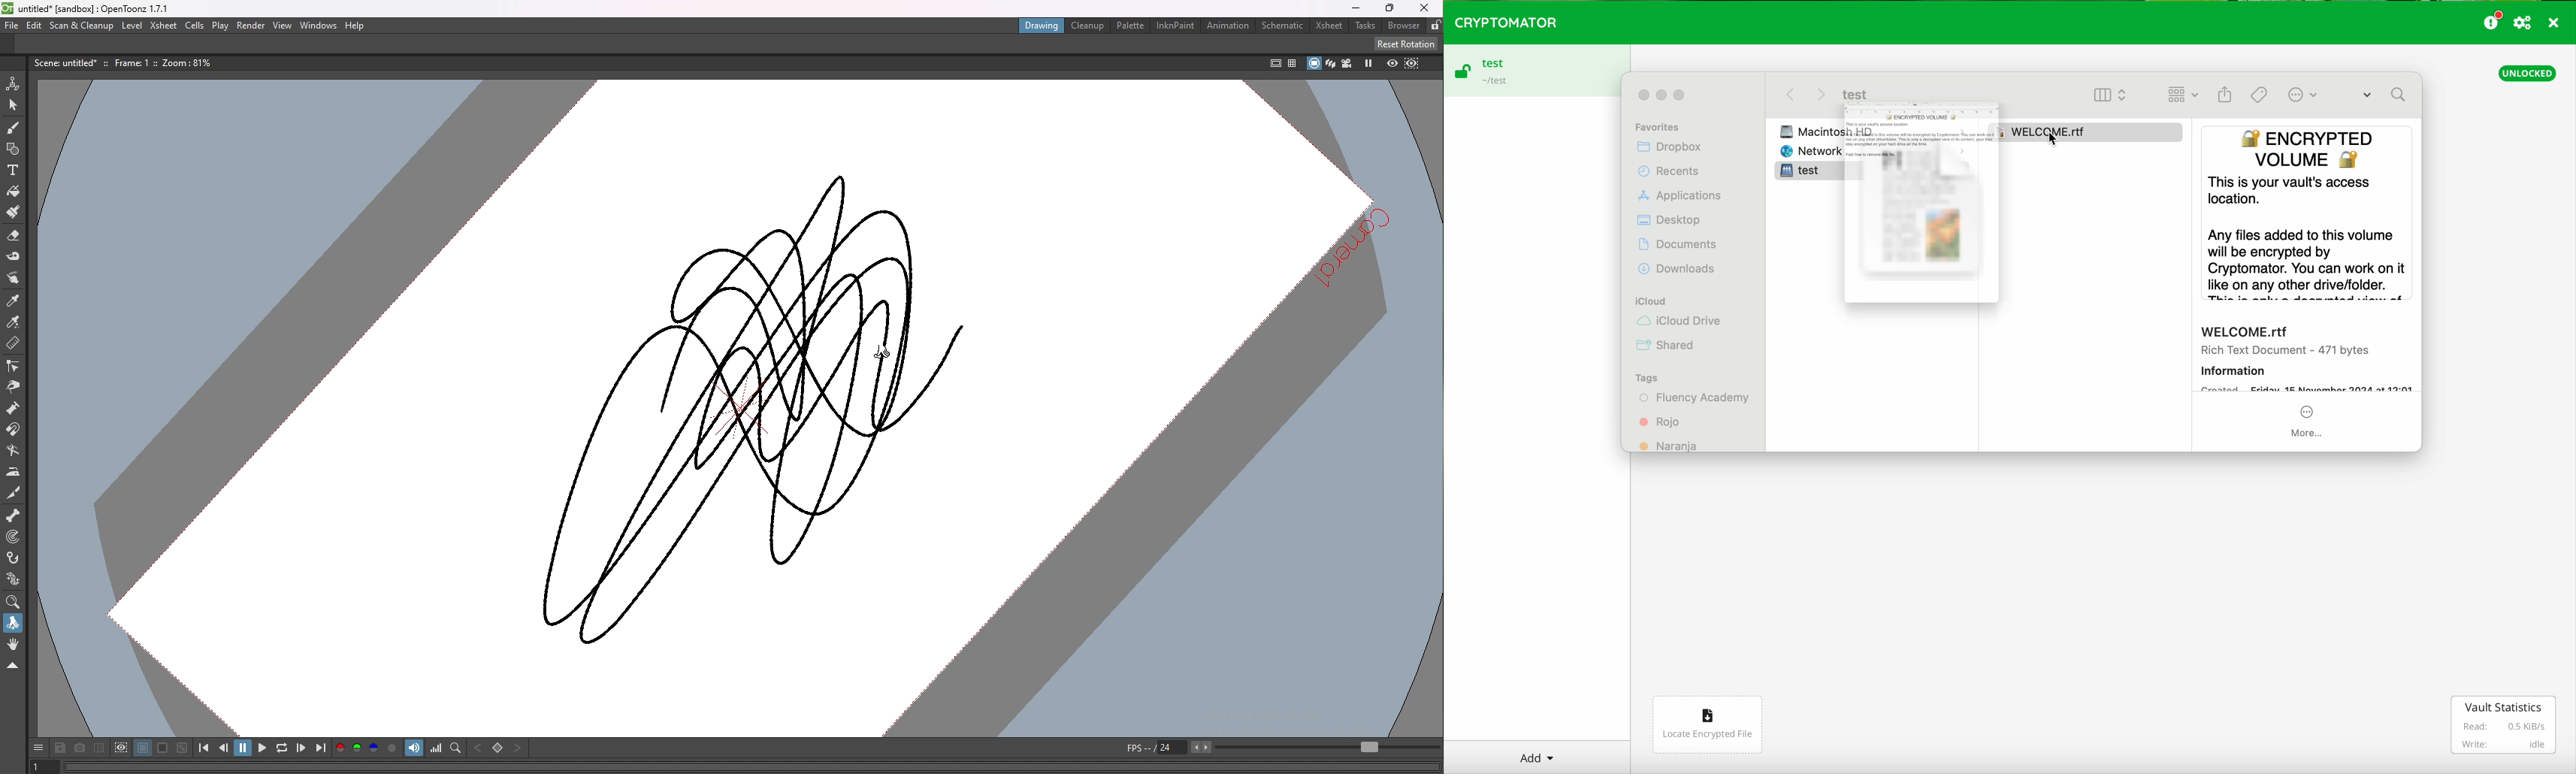 This screenshot has width=2576, height=784. What do you see at coordinates (80, 748) in the screenshot?
I see `snapshot` at bounding box center [80, 748].